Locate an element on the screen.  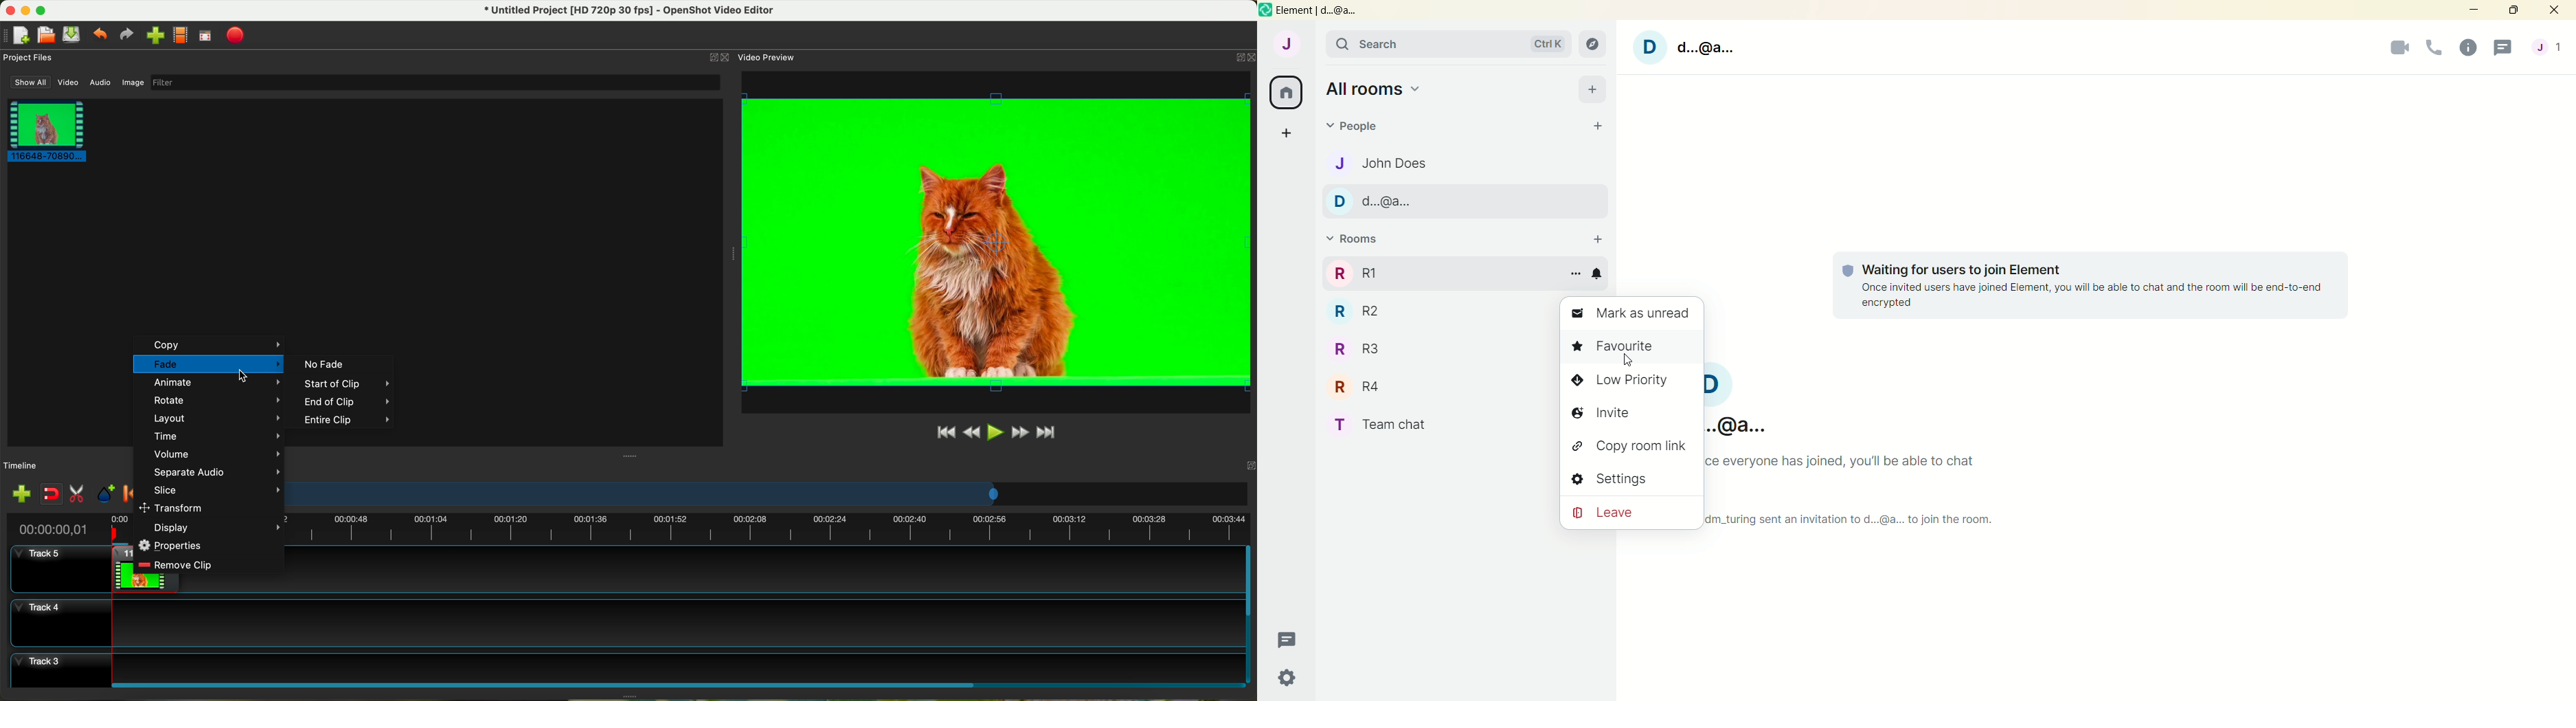
Invite is located at coordinates (1618, 410).